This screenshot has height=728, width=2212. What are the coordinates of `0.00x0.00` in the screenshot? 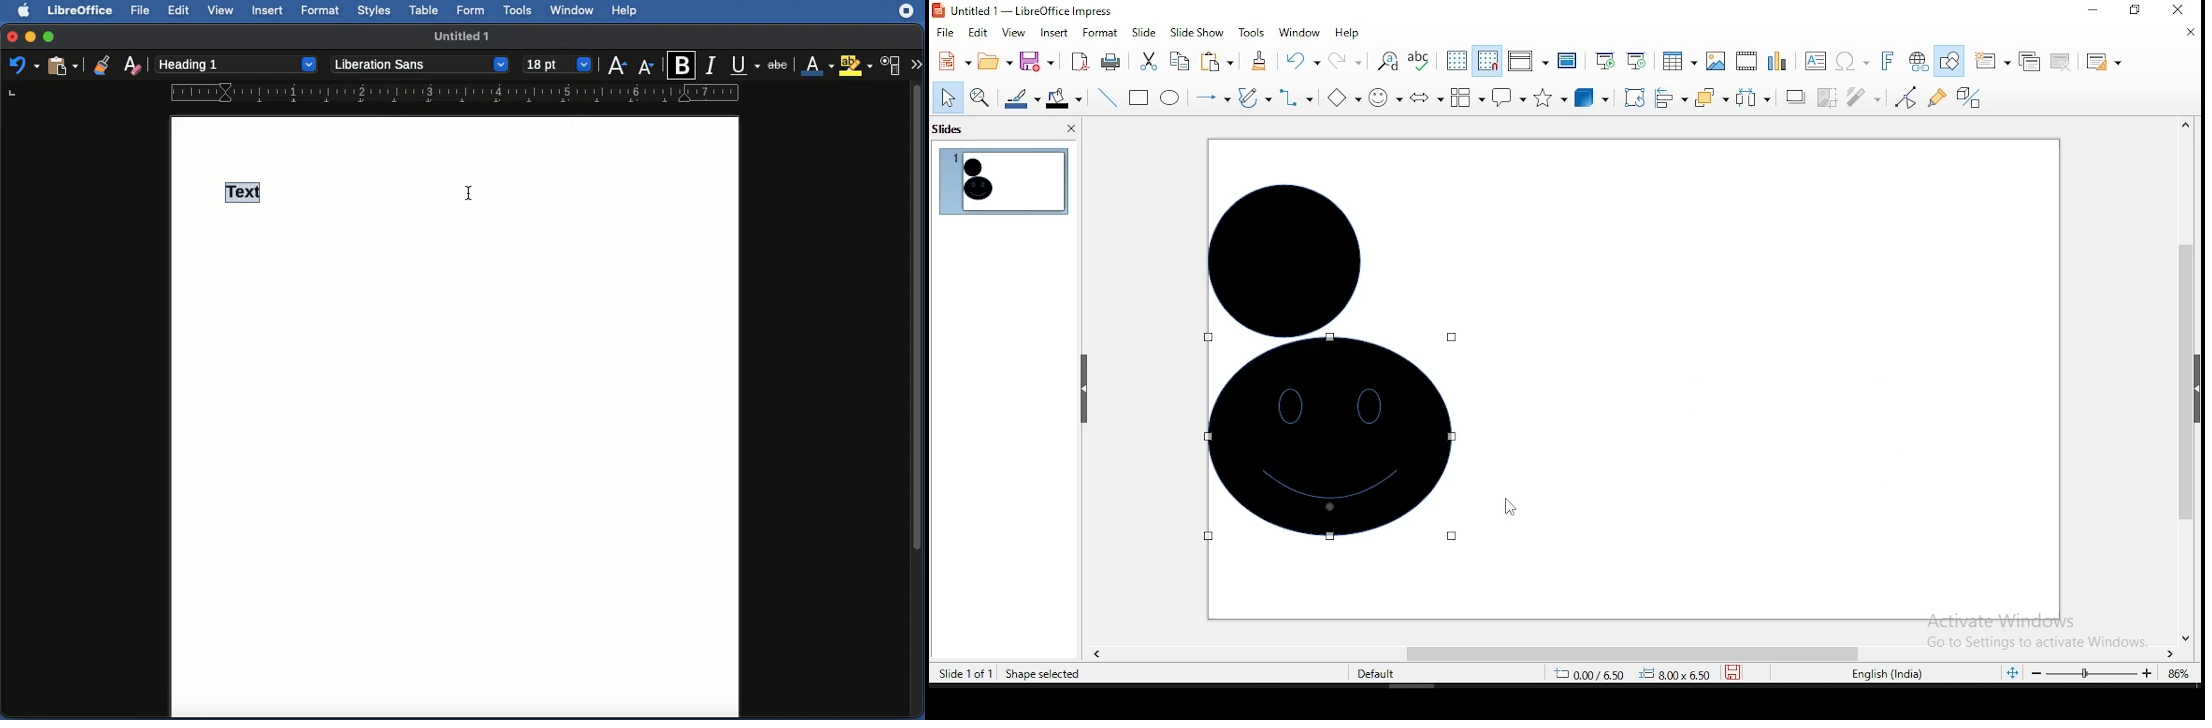 It's located at (1676, 674).